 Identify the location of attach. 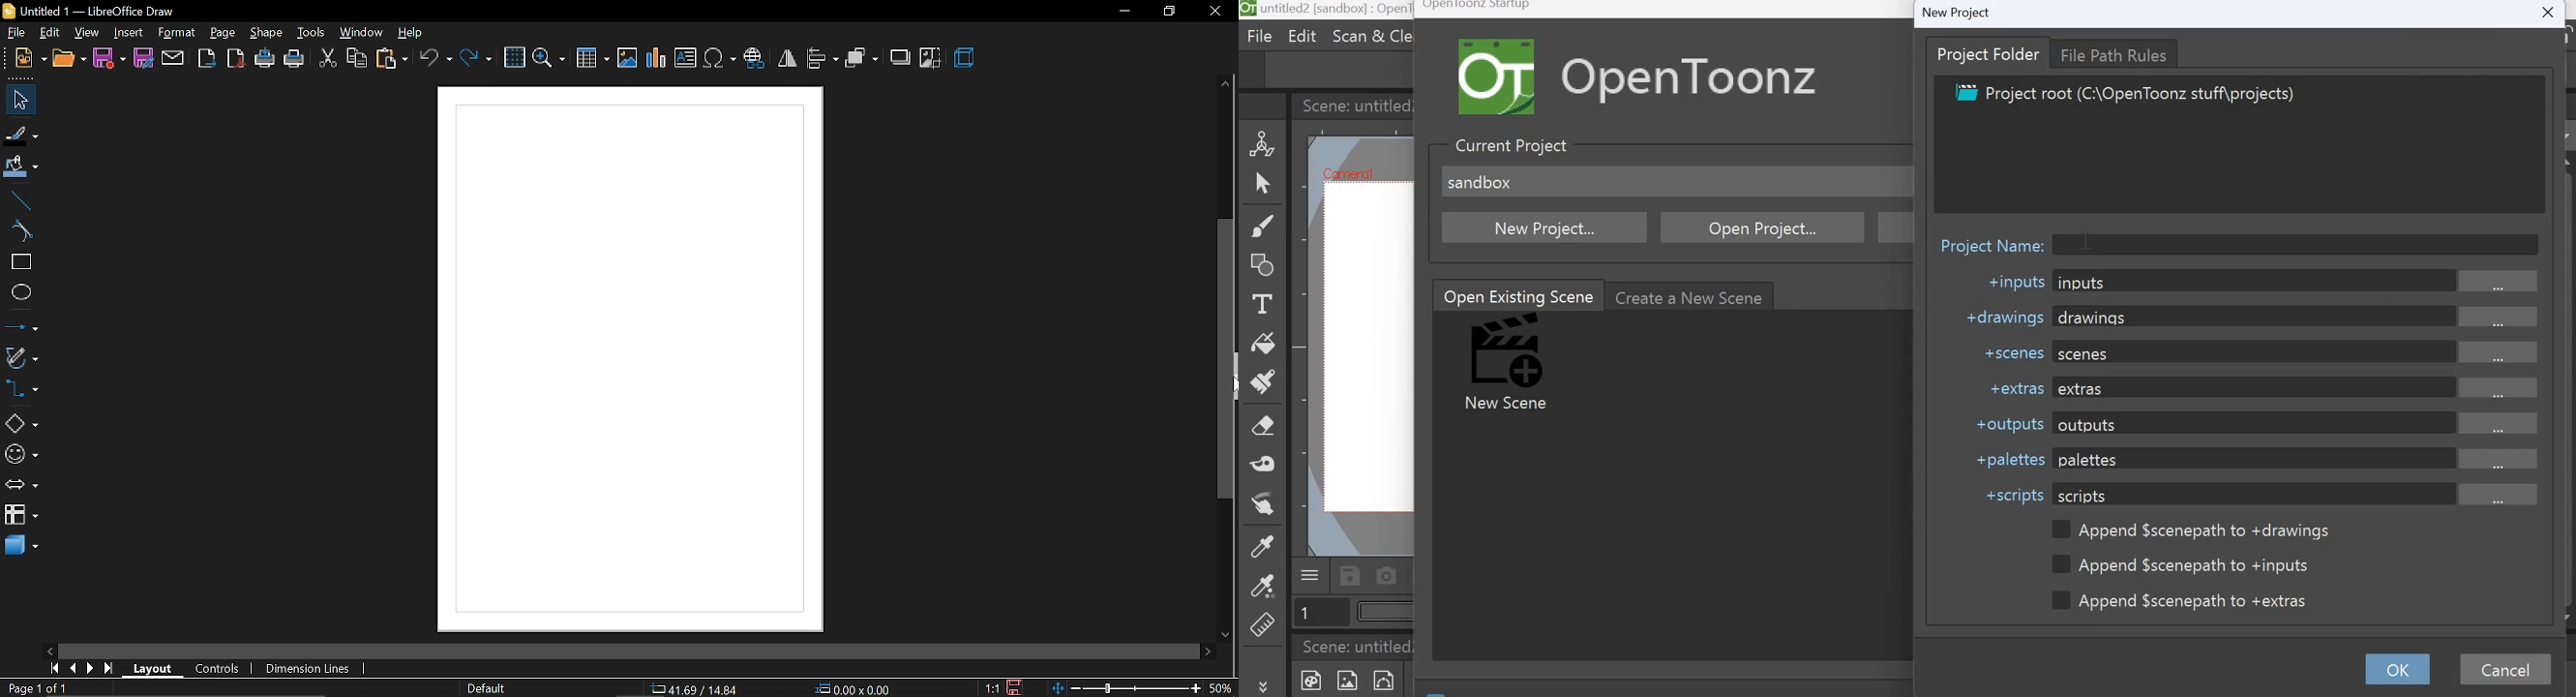
(173, 60).